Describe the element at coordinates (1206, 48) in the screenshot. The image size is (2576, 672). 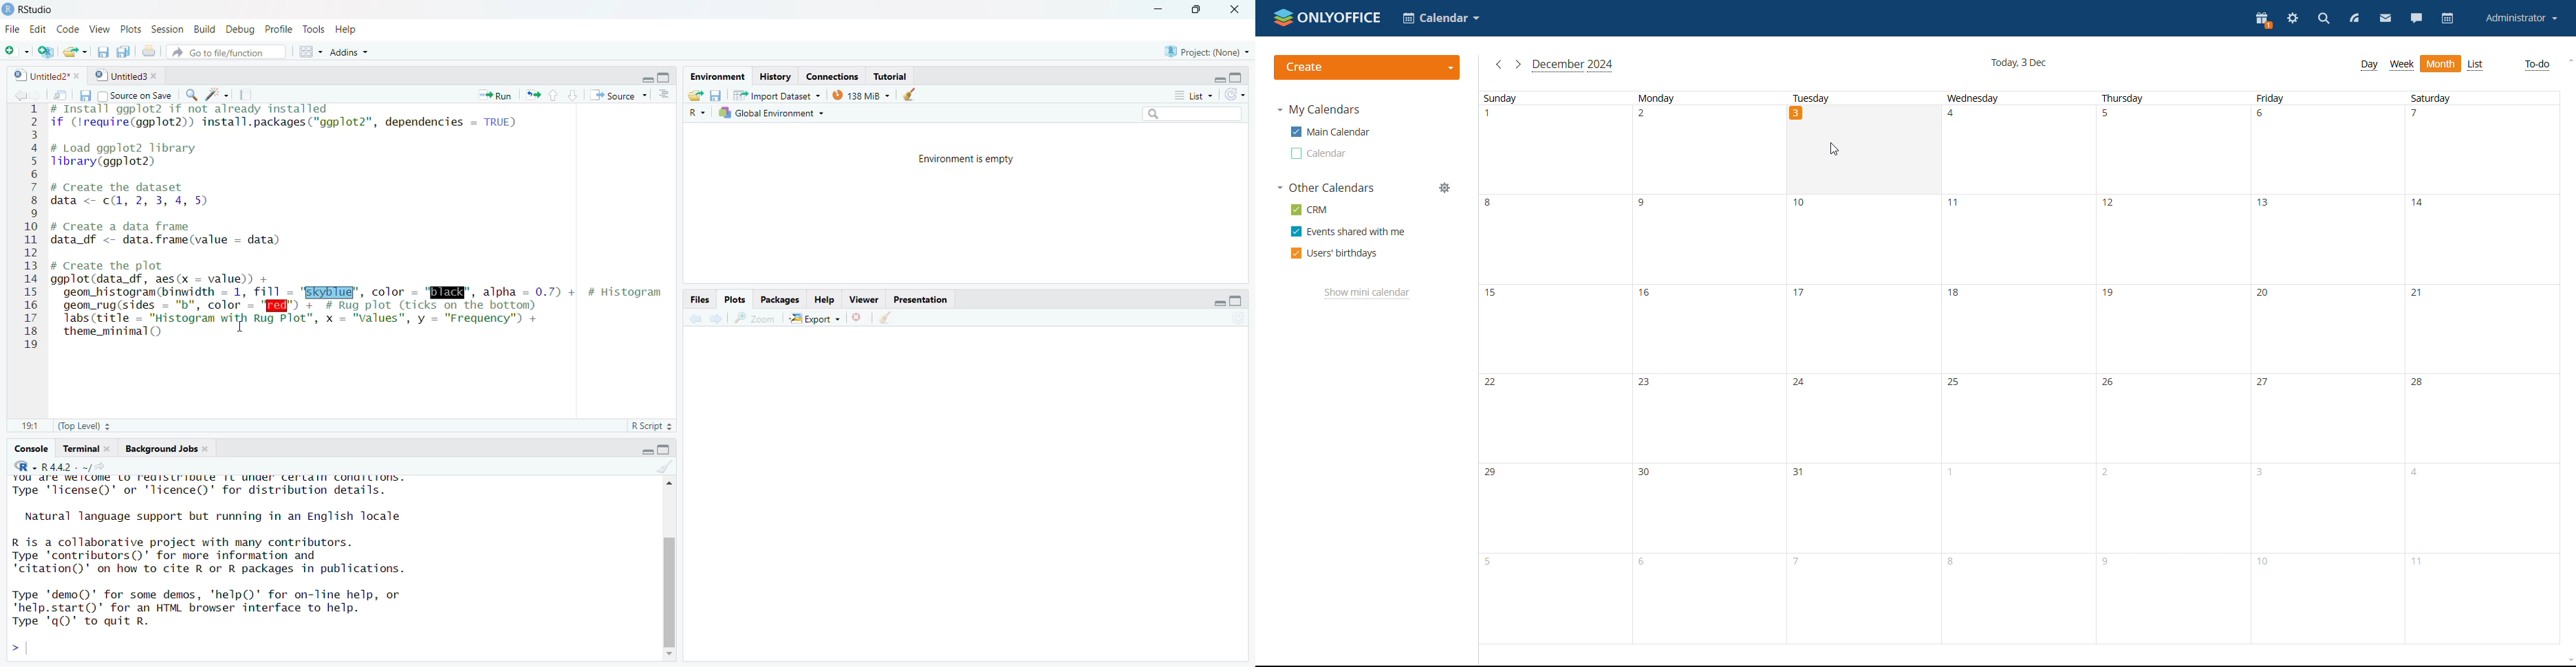
I see `& Project: (None) ~` at that location.